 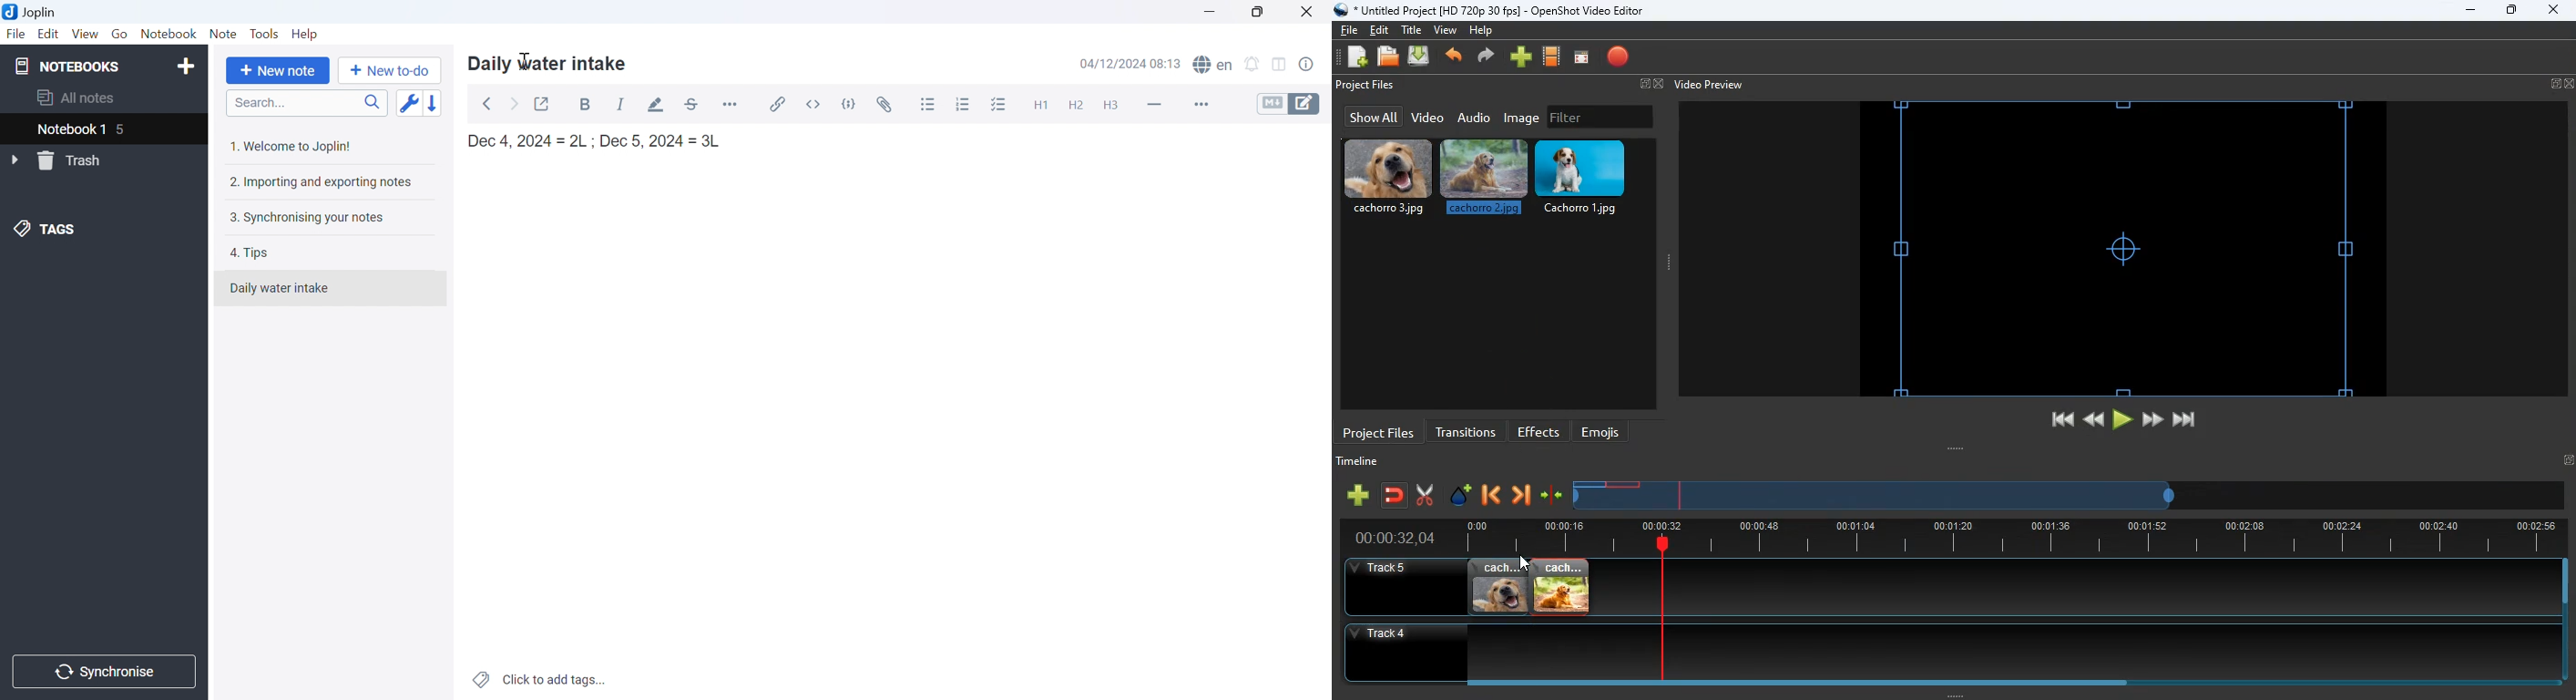 I want to click on Bulleted list, so click(x=931, y=105).